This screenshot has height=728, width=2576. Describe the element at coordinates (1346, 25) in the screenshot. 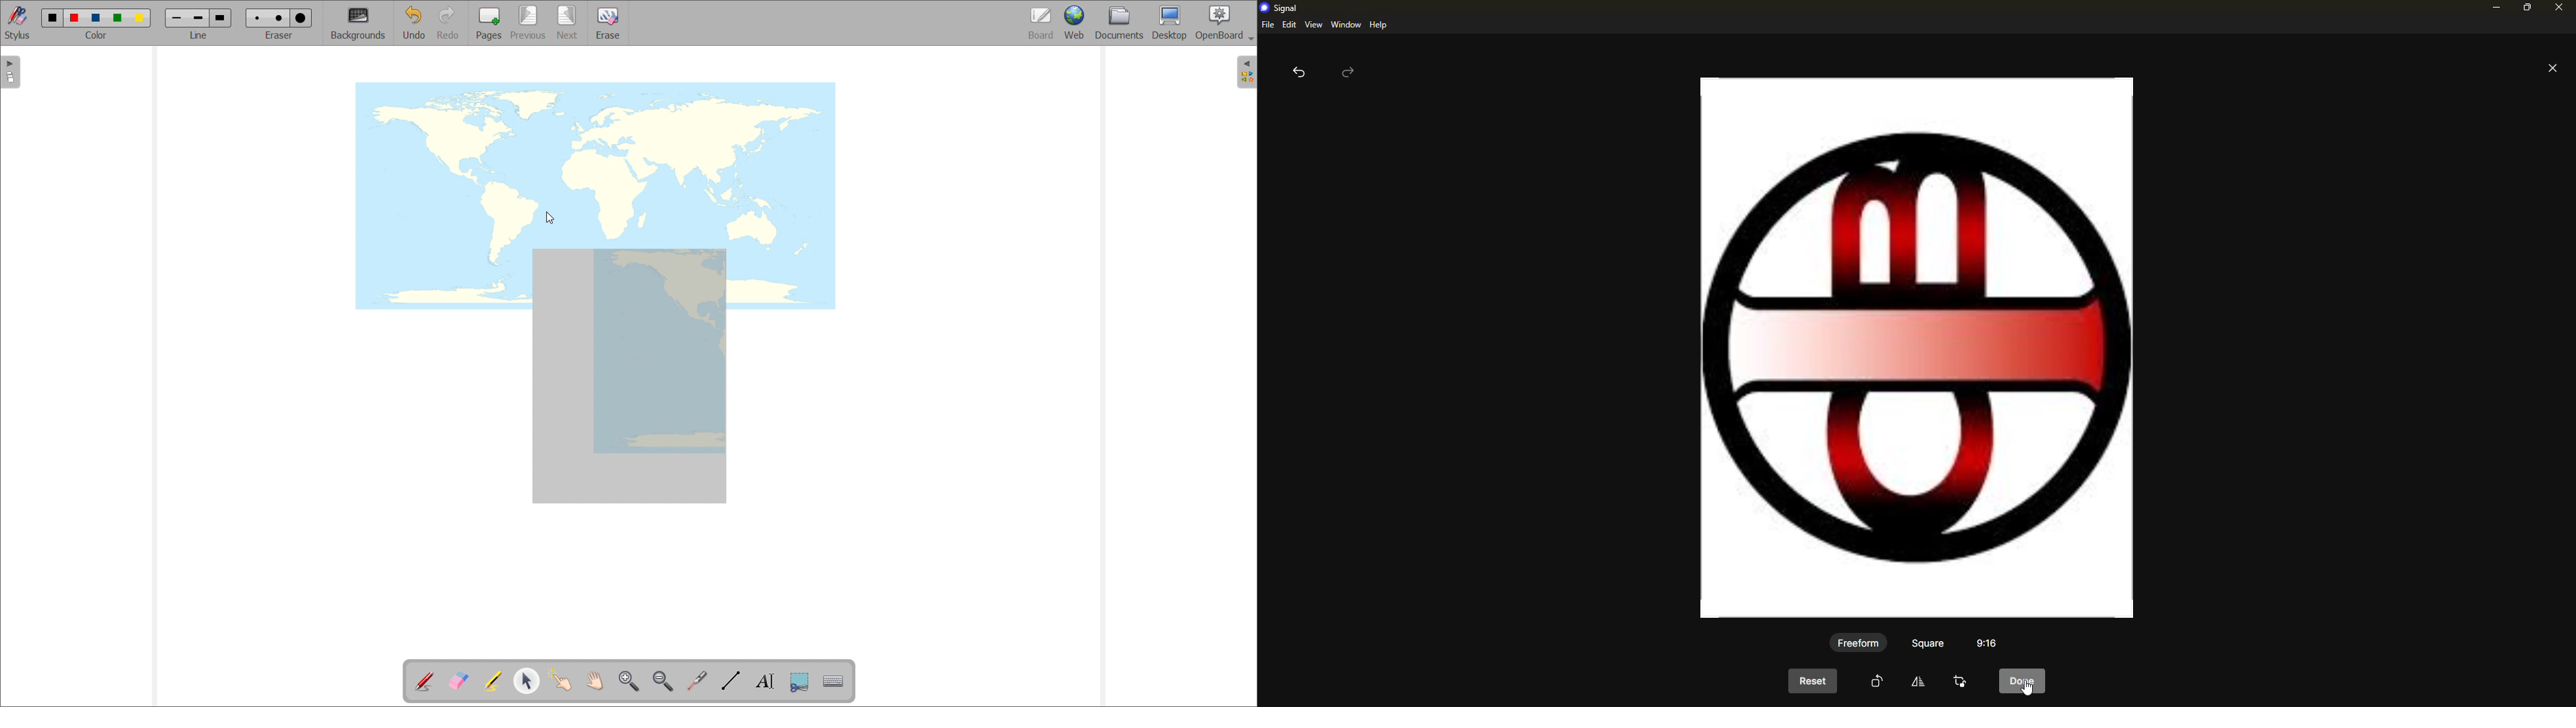

I see `window` at that location.